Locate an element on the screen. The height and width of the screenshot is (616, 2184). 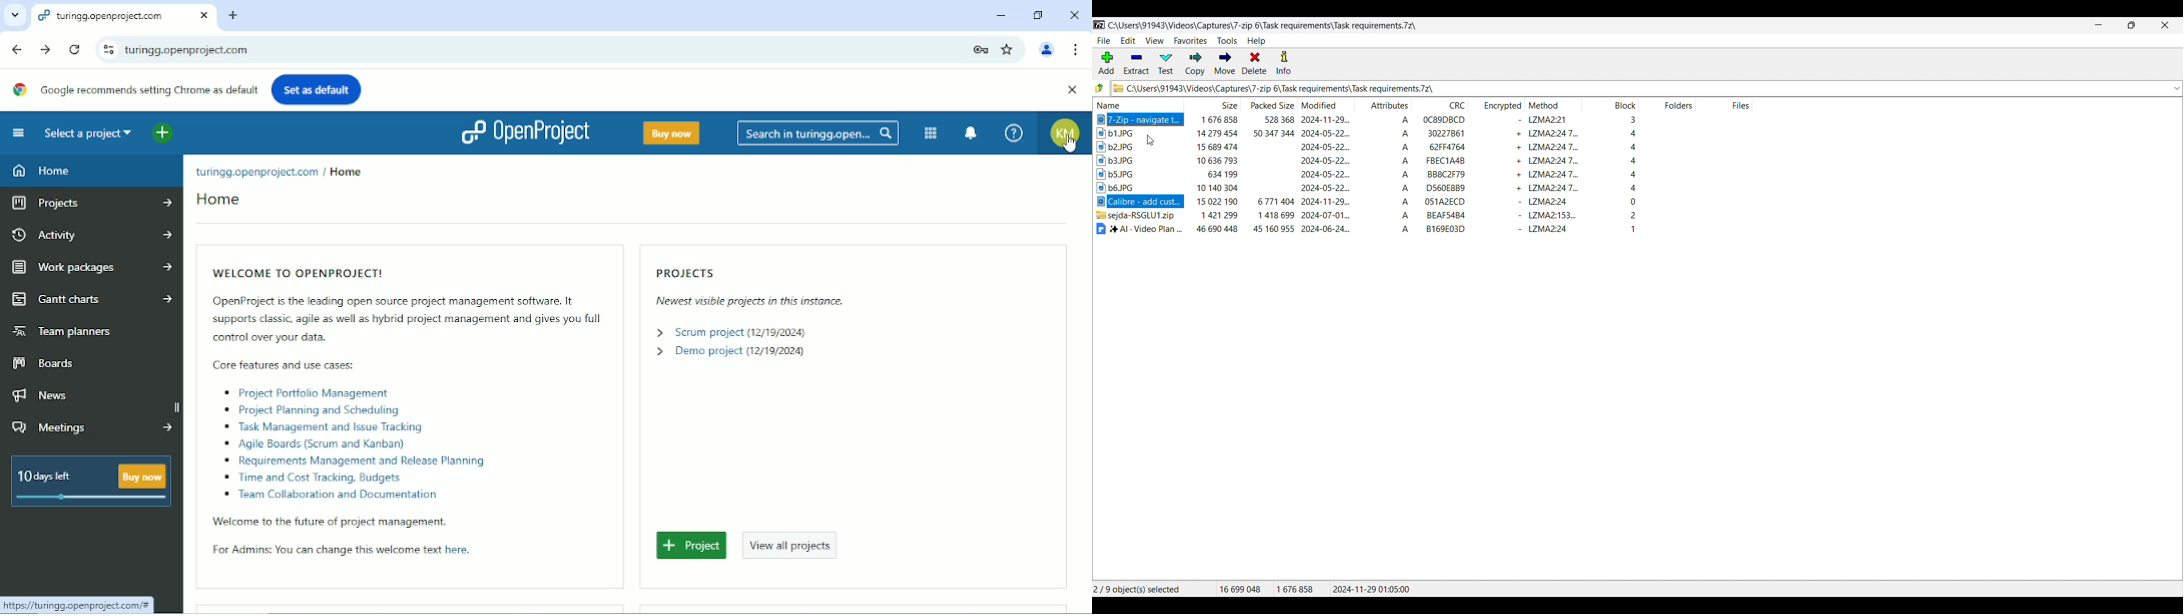
Boards is located at coordinates (45, 363).